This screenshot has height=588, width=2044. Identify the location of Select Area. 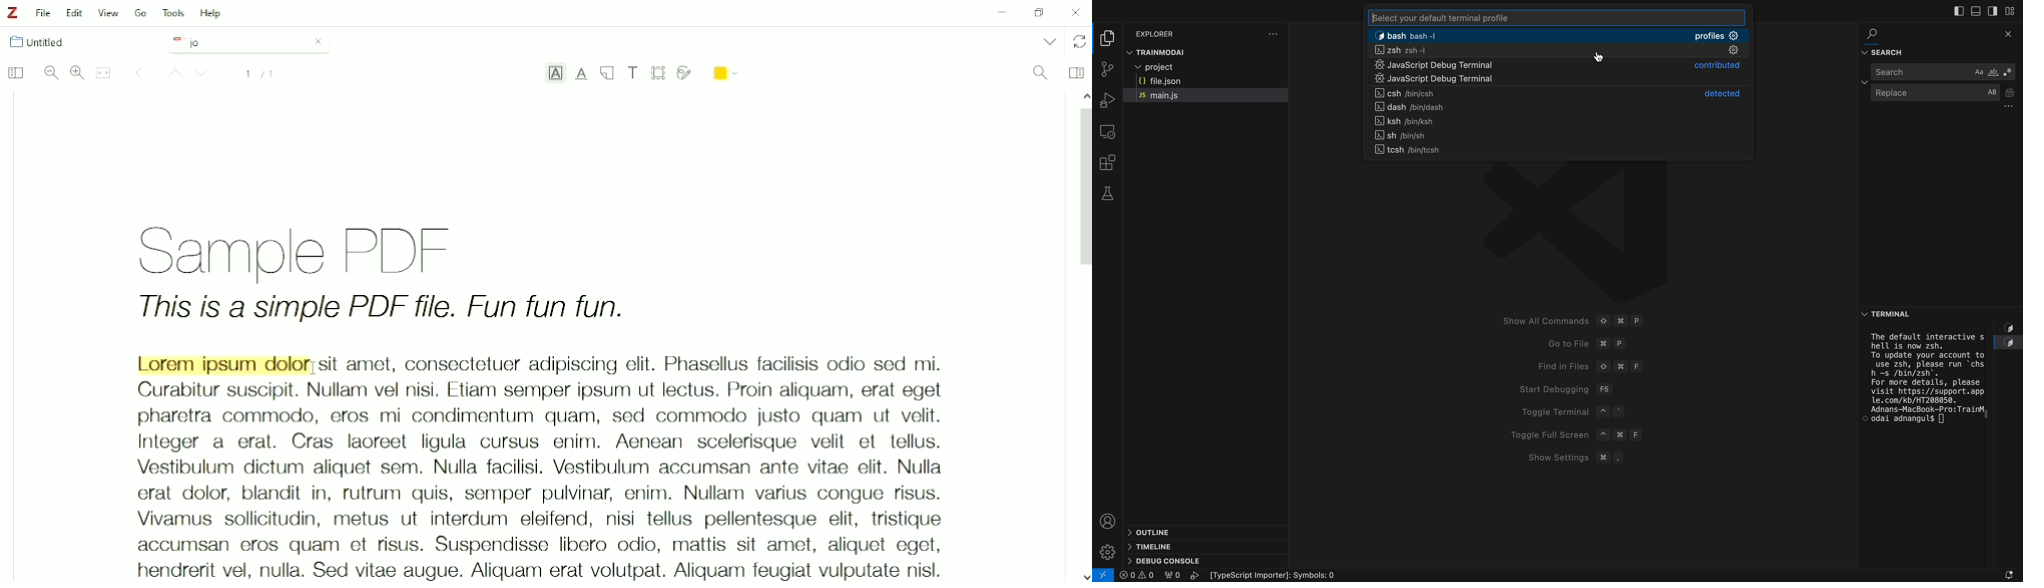
(659, 72).